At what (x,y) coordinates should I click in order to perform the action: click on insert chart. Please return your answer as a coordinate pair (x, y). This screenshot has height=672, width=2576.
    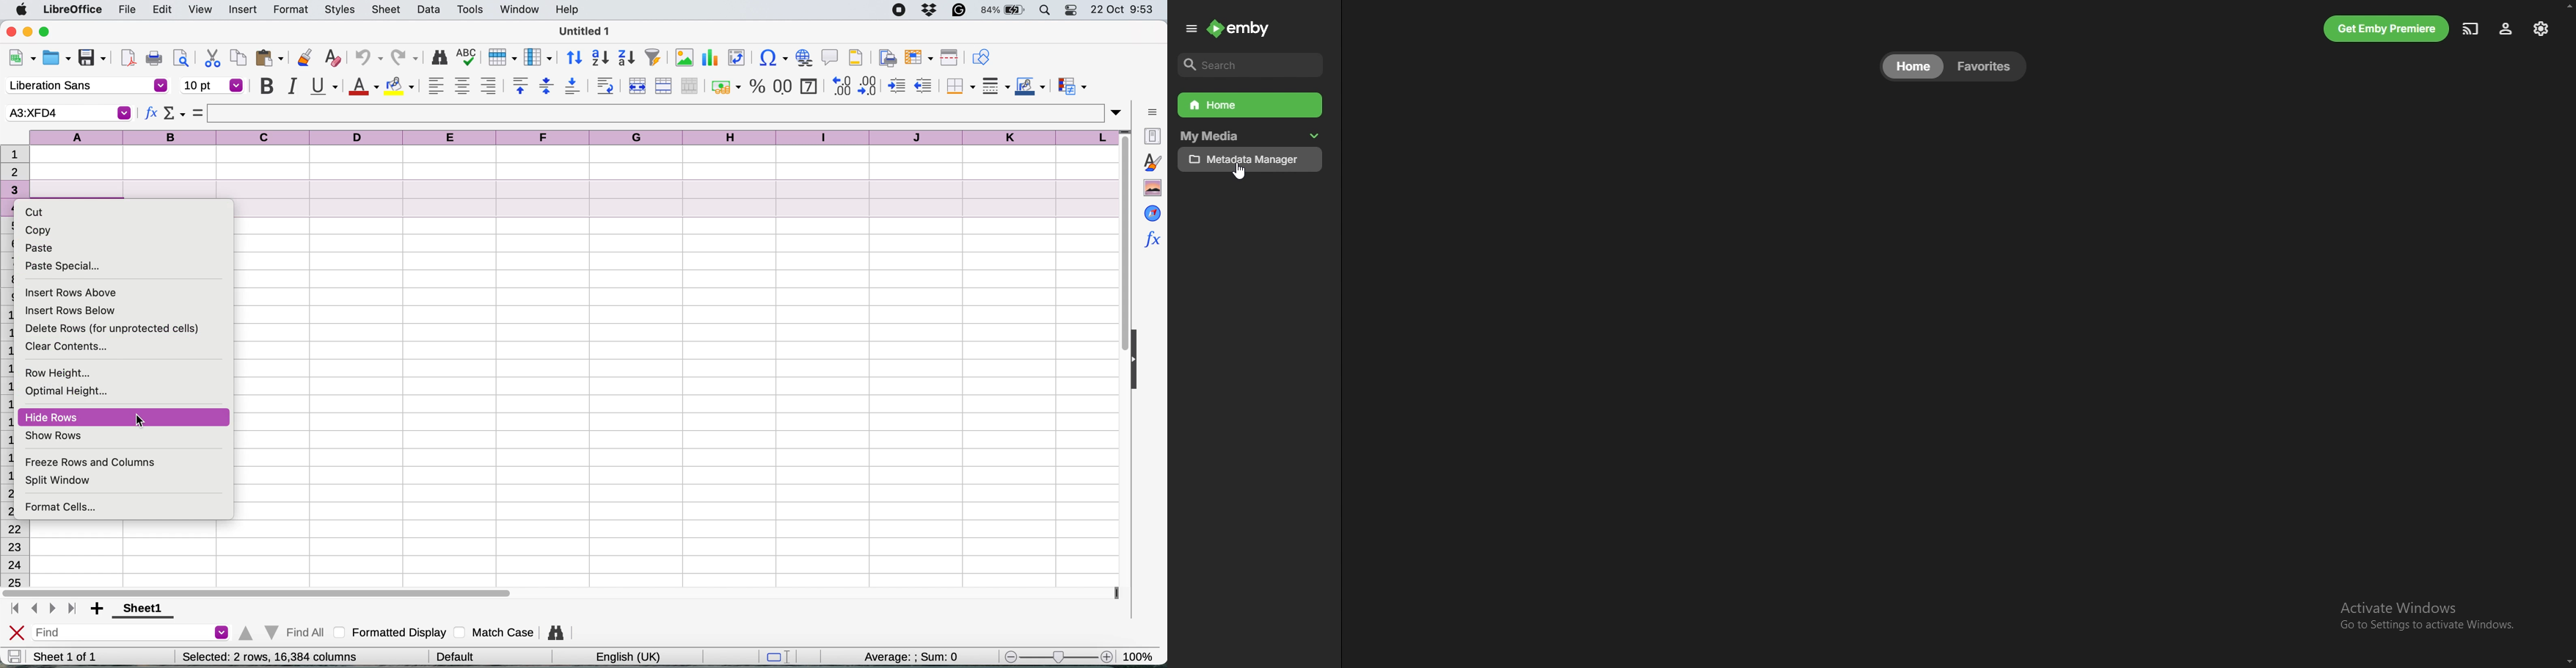
    Looking at the image, I should click on (709, 60).